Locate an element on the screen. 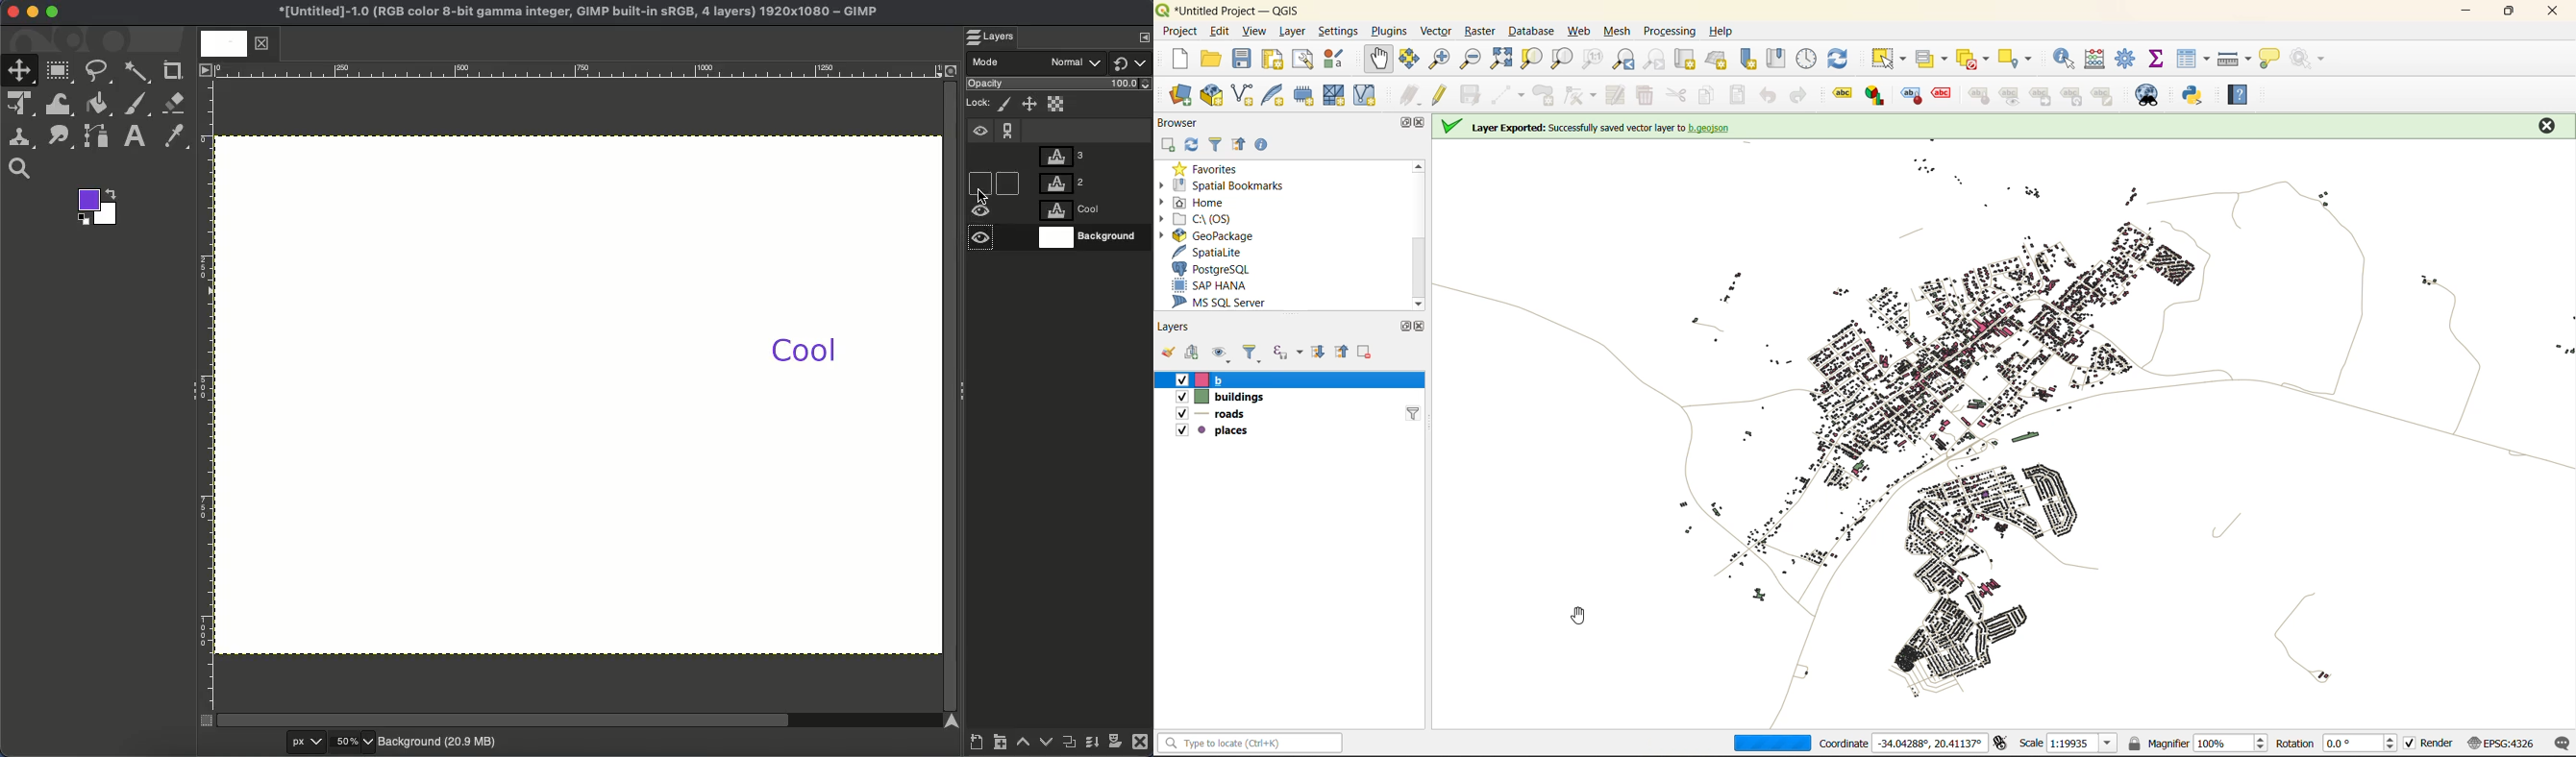  Path is located at coordinates (99, 139).